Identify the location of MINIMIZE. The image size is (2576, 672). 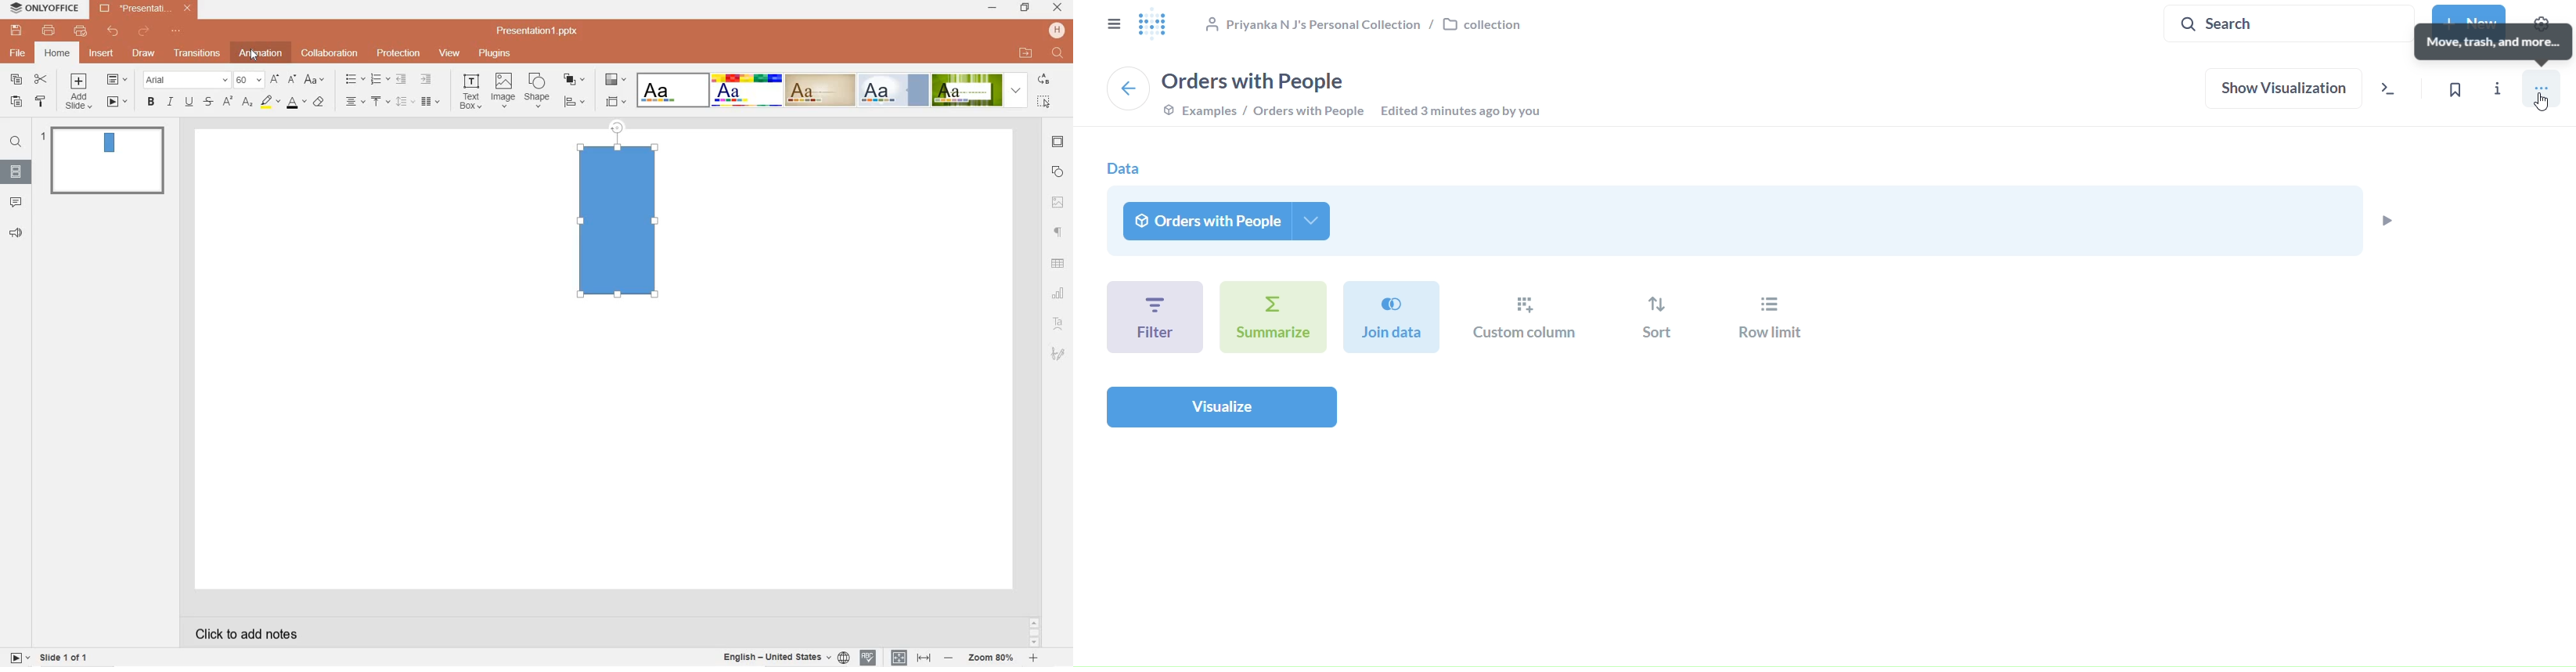
(993, 9).